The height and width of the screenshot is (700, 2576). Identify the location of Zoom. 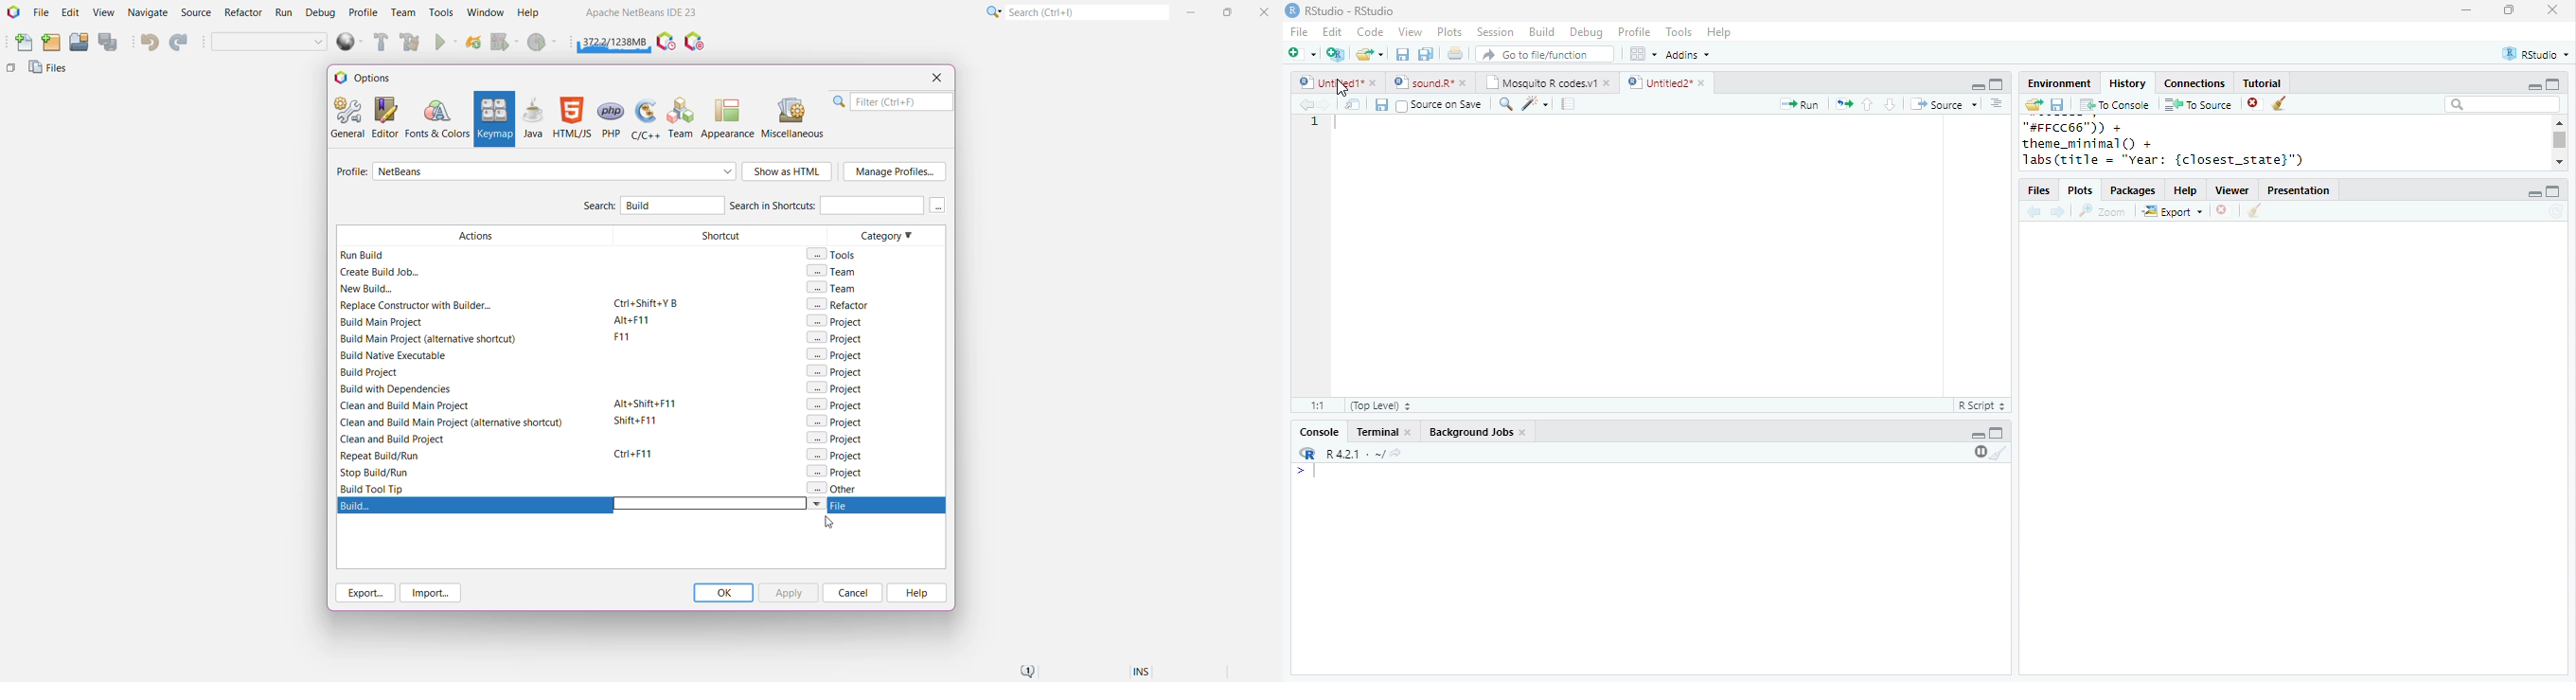
(2103, 211).